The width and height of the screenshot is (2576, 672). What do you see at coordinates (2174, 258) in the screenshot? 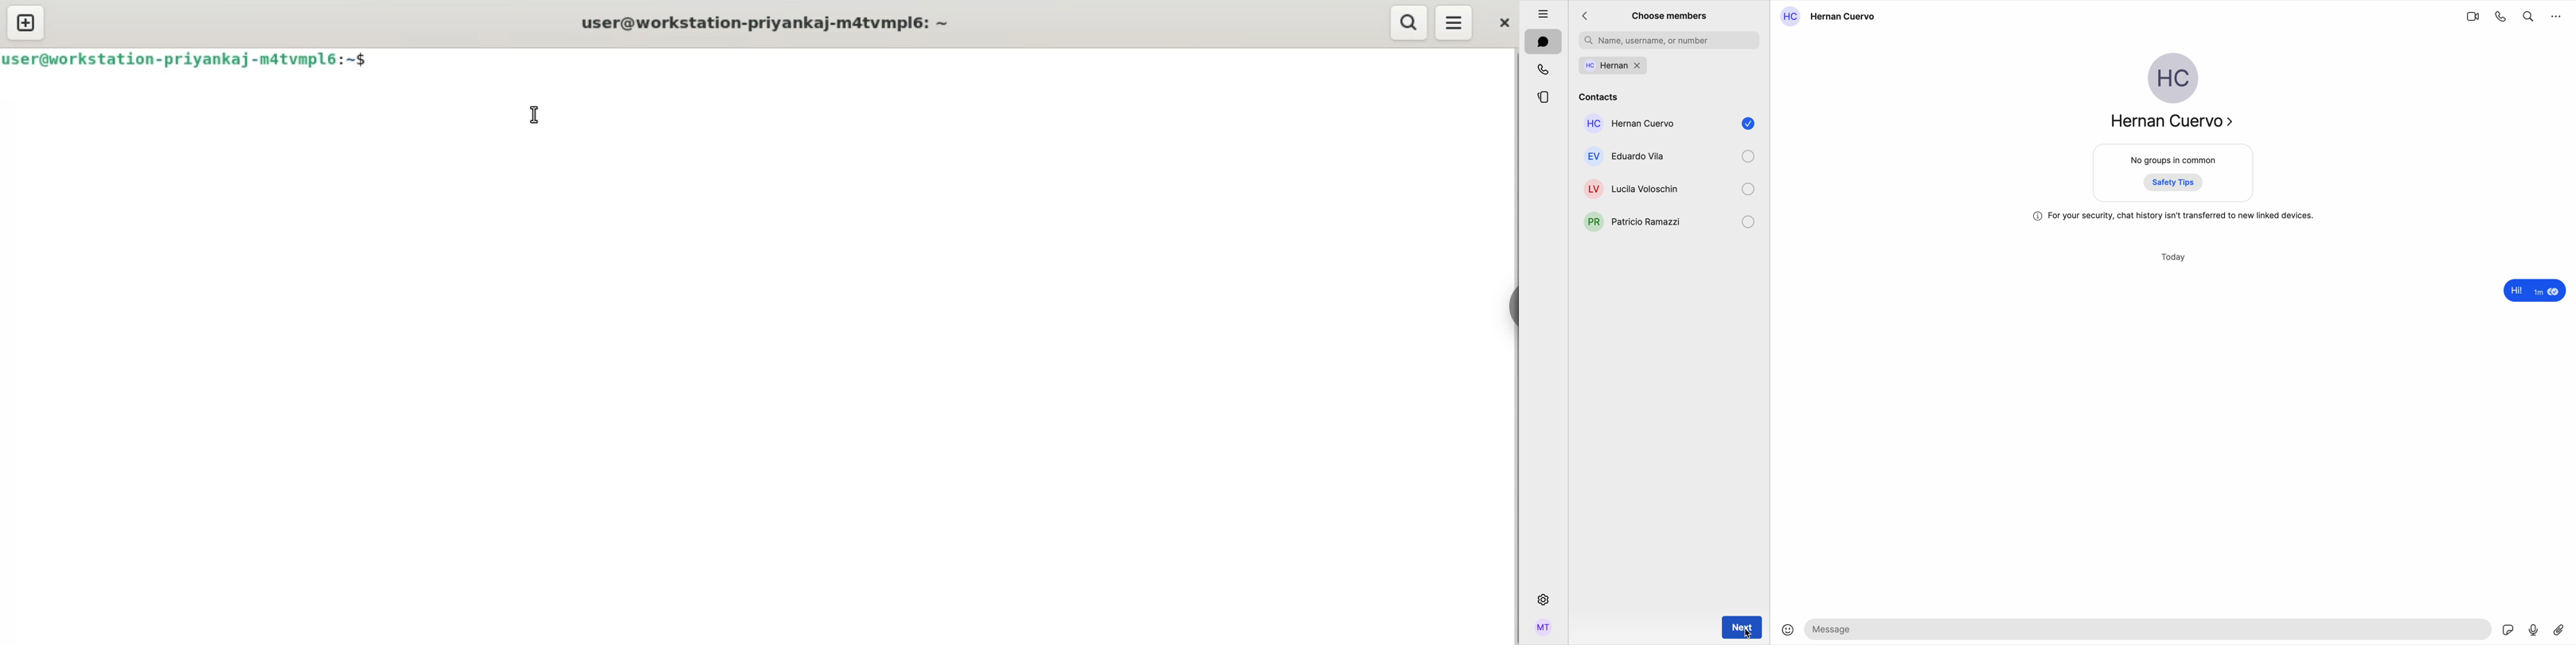
I see `today` at bounding box center [2174, 258].